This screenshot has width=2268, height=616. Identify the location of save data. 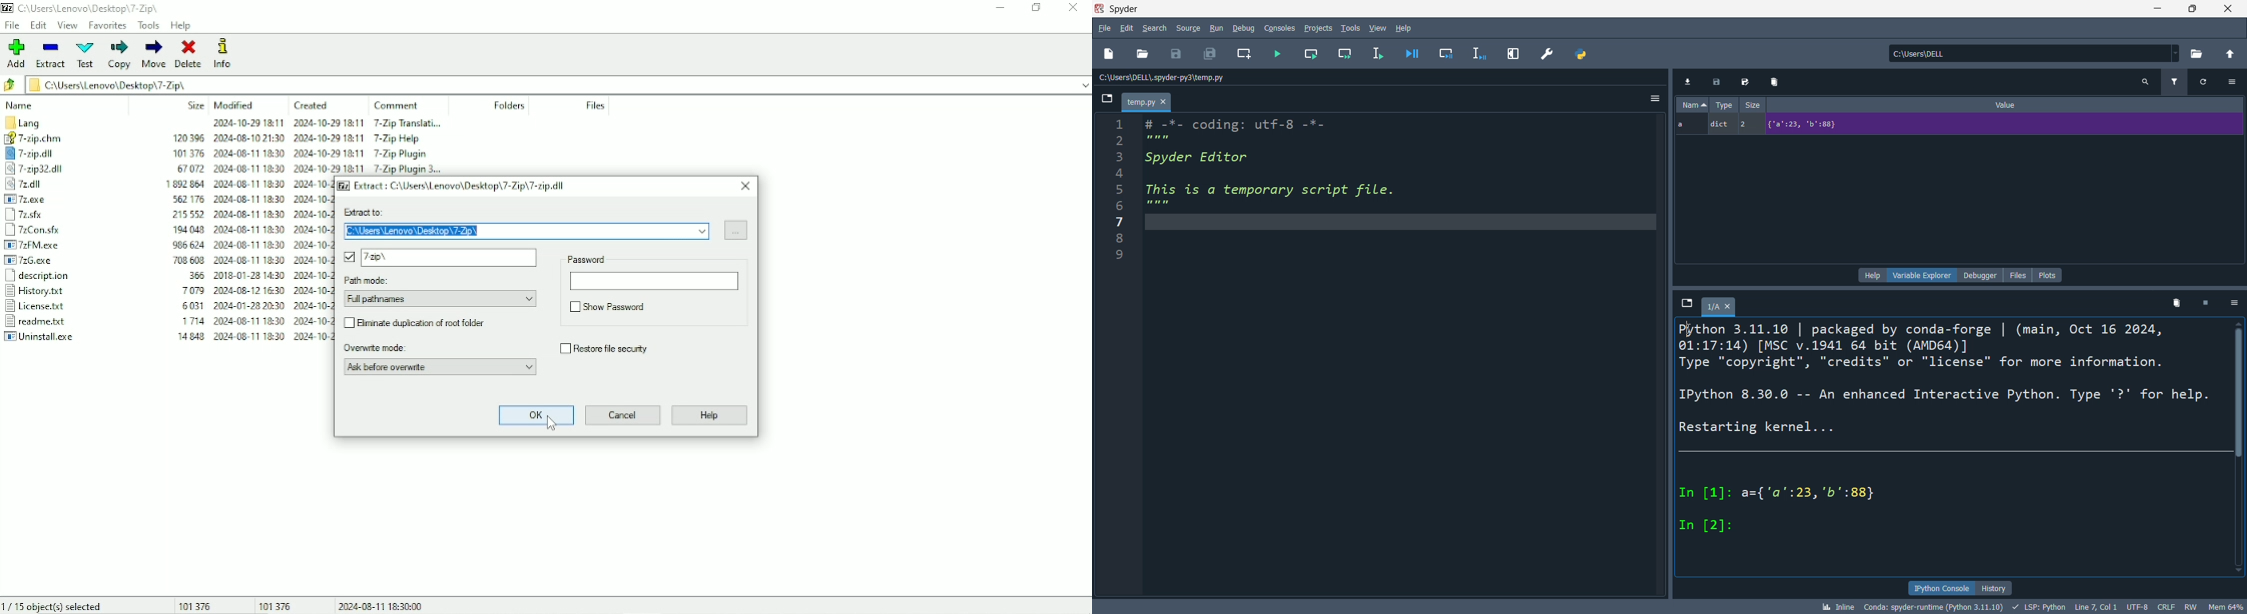
(1719, 81).